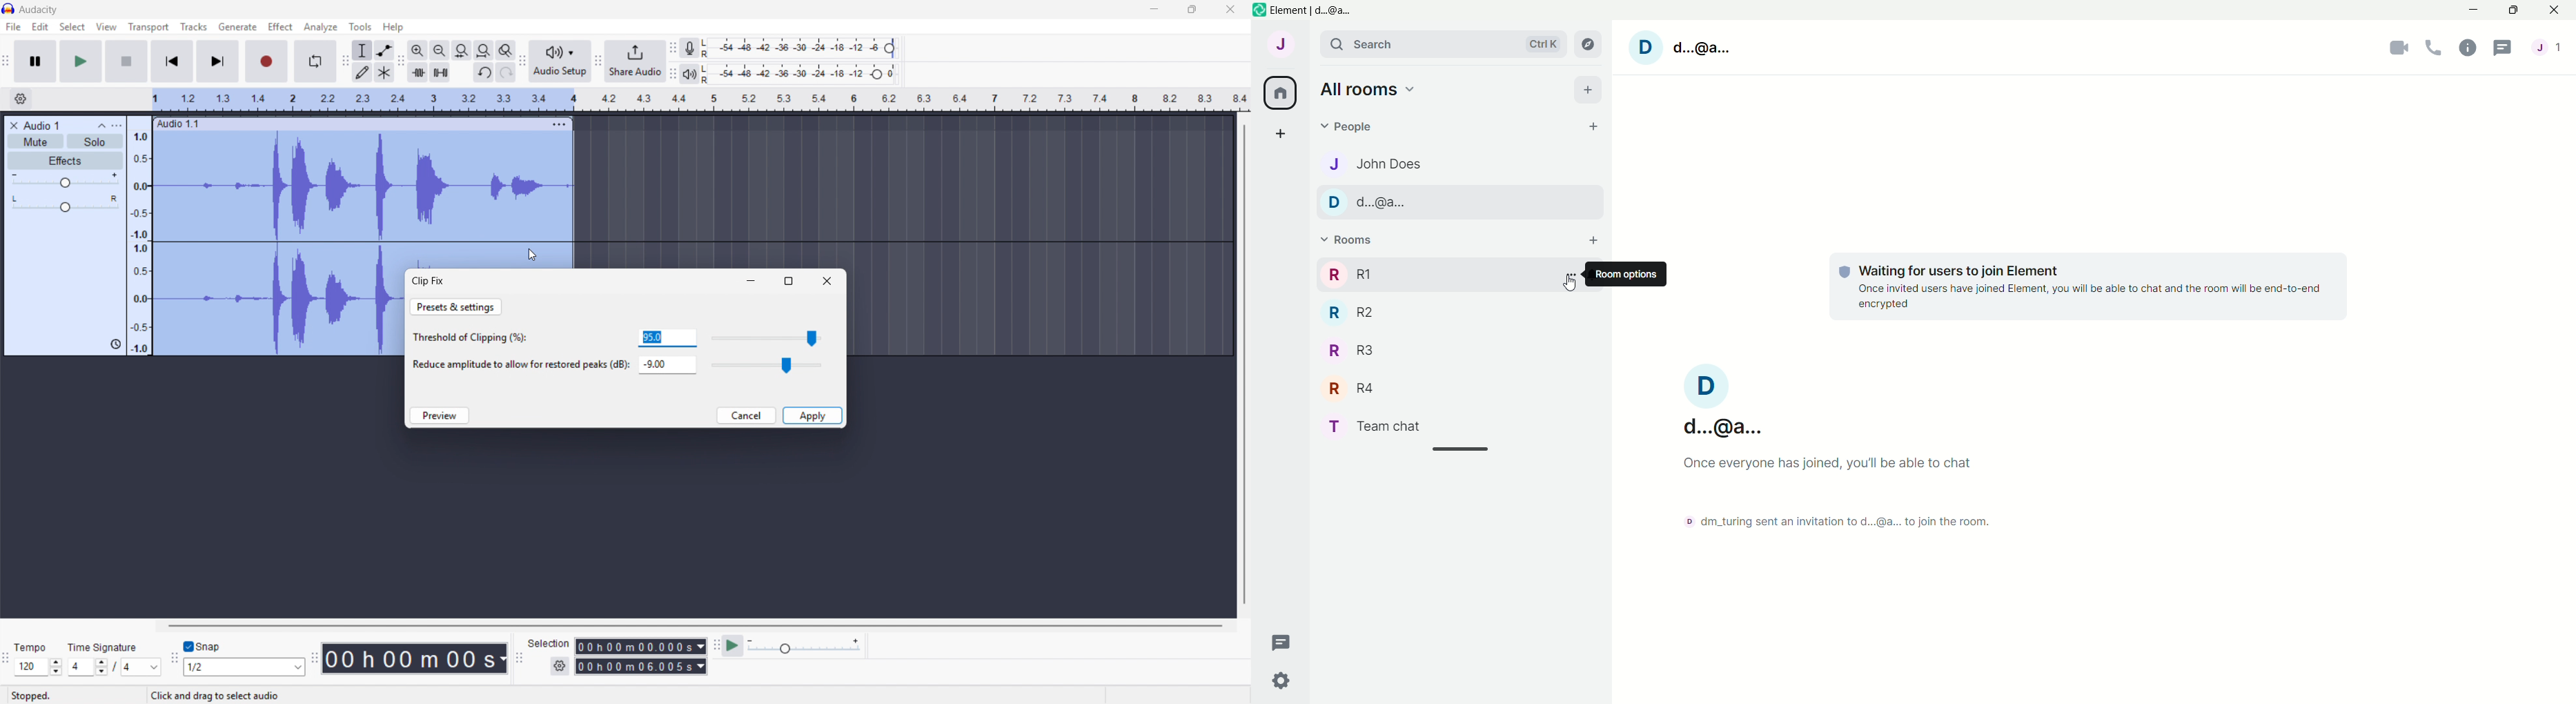 Image resolution: width=2576 pixels, height=728 pixels. I want to click on selection toolbar, so click(519, 658).